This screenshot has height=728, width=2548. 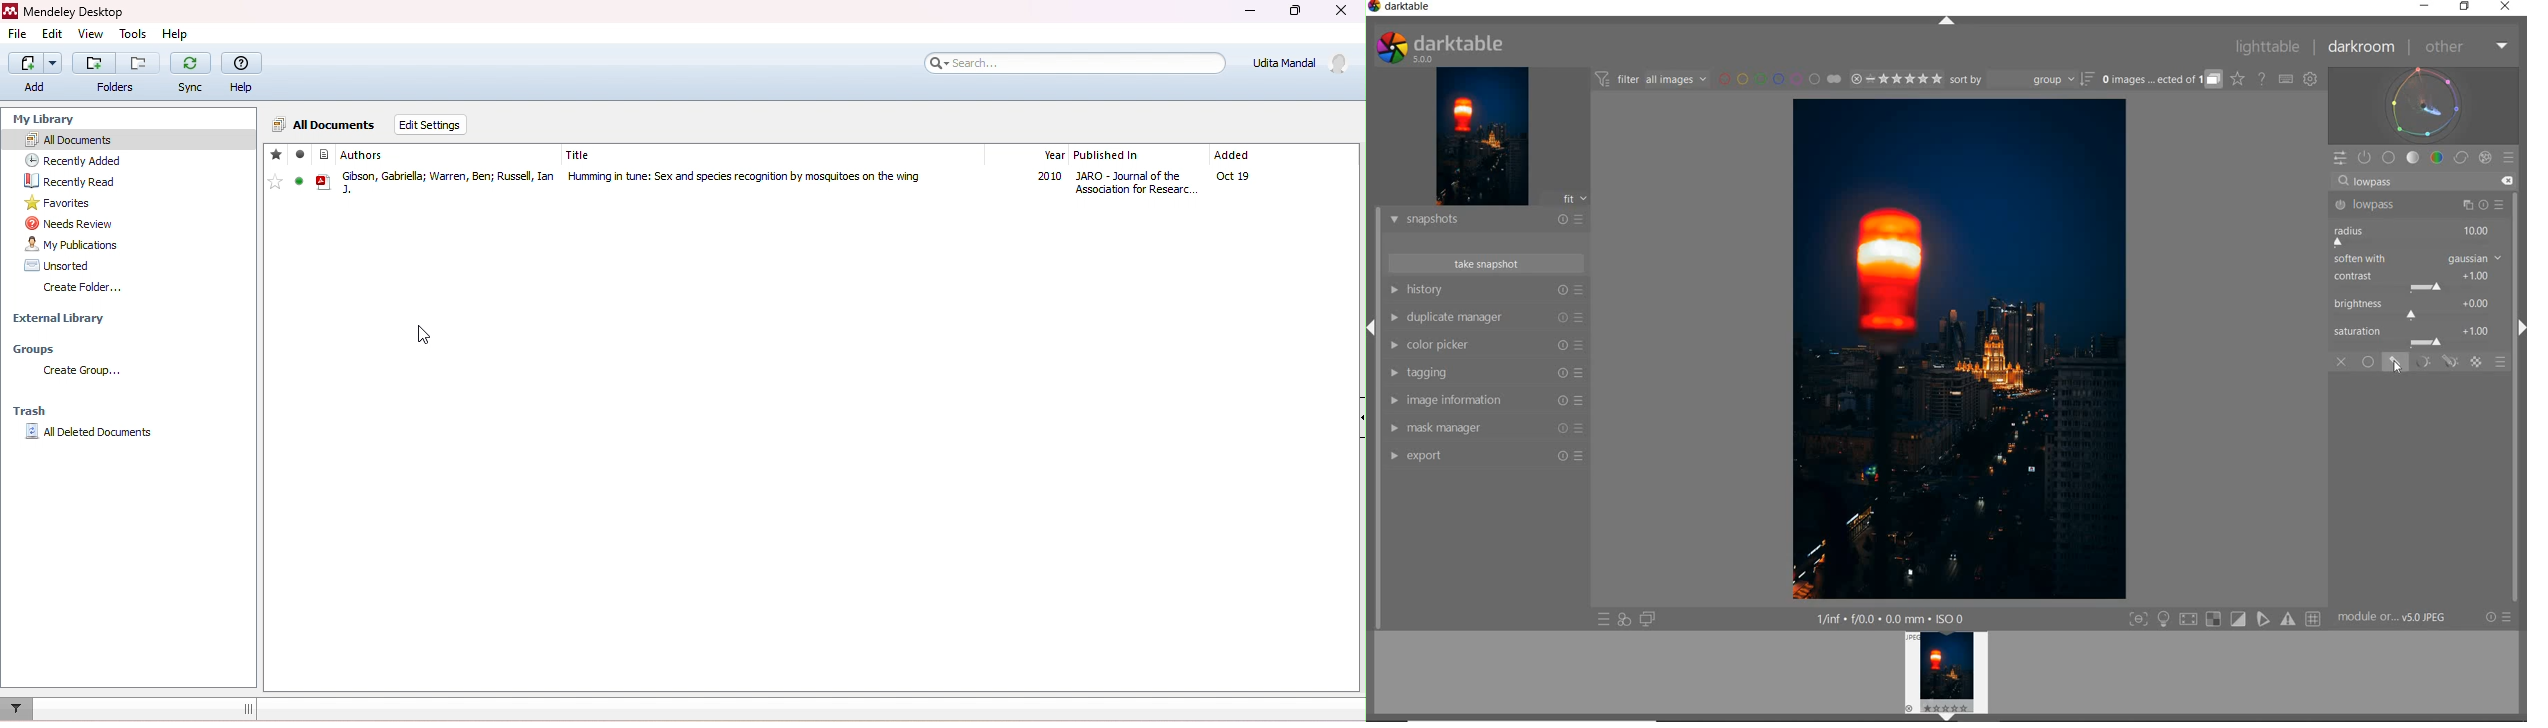 What do you see at coordinates (2237, 80) in the screenshot?
I see `CLICK TO CHANGE THE OVERLAYS SHOWN ON THUMBNAILS` at bounding box center [2237, 80].